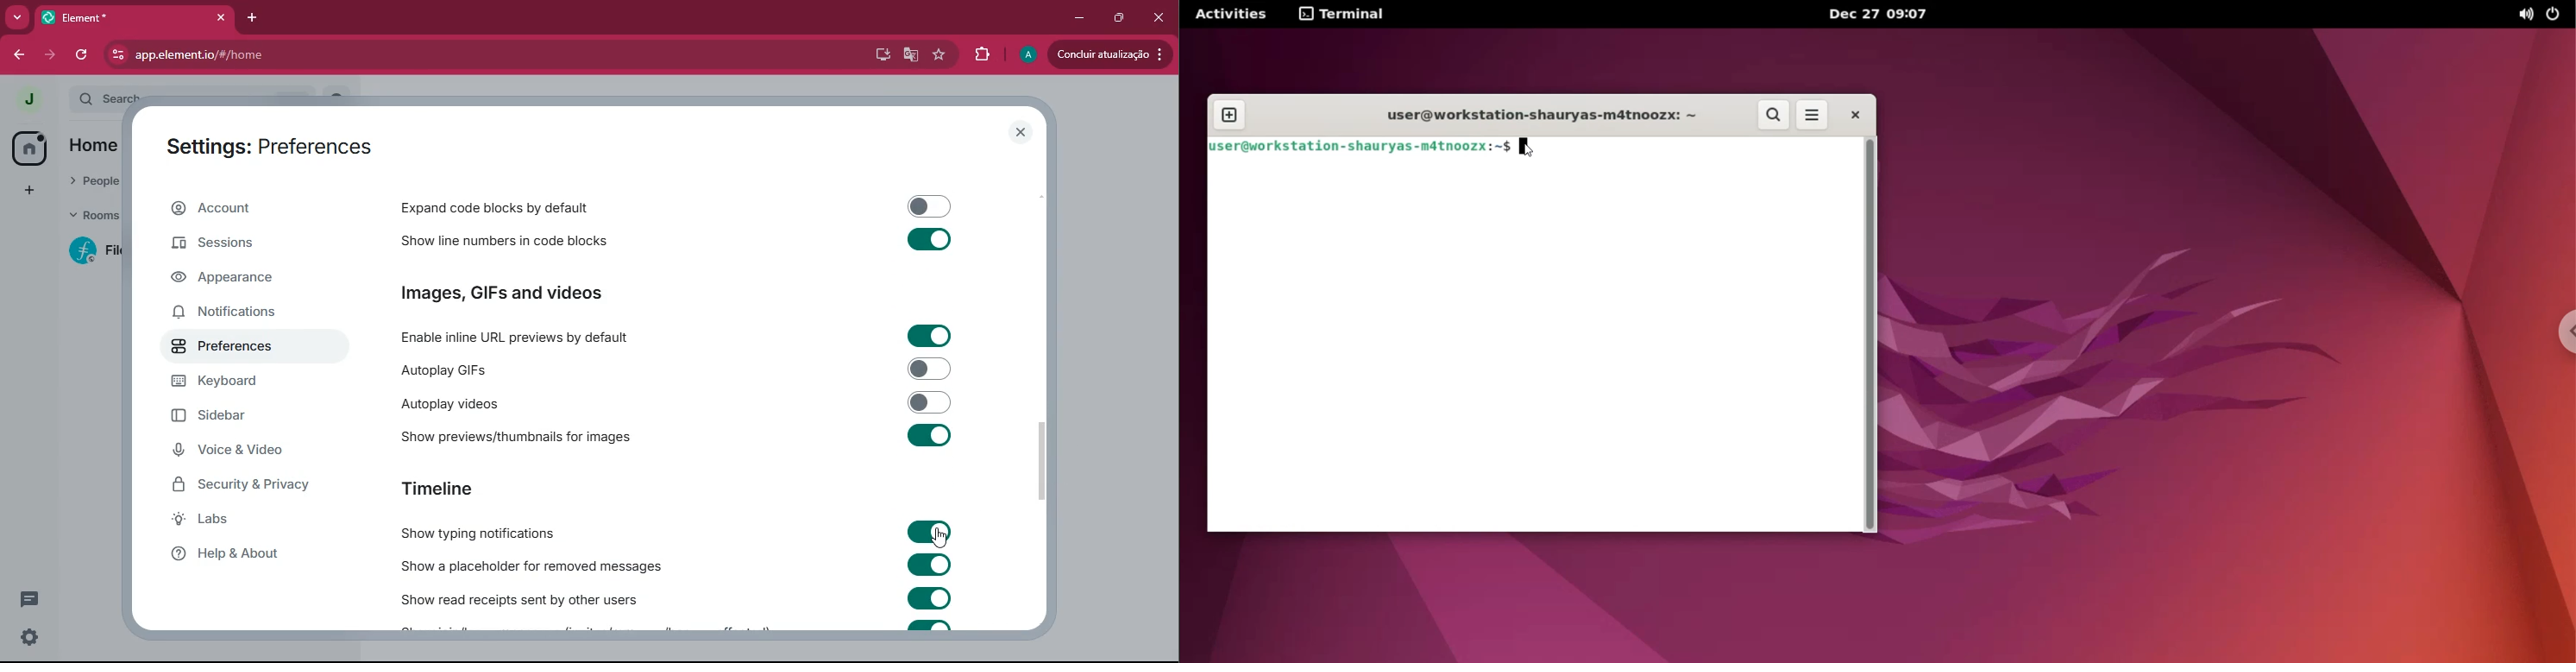 The width and height of the screenshot is (2576, 672). I want to click on command input box, so click(1534, 343).